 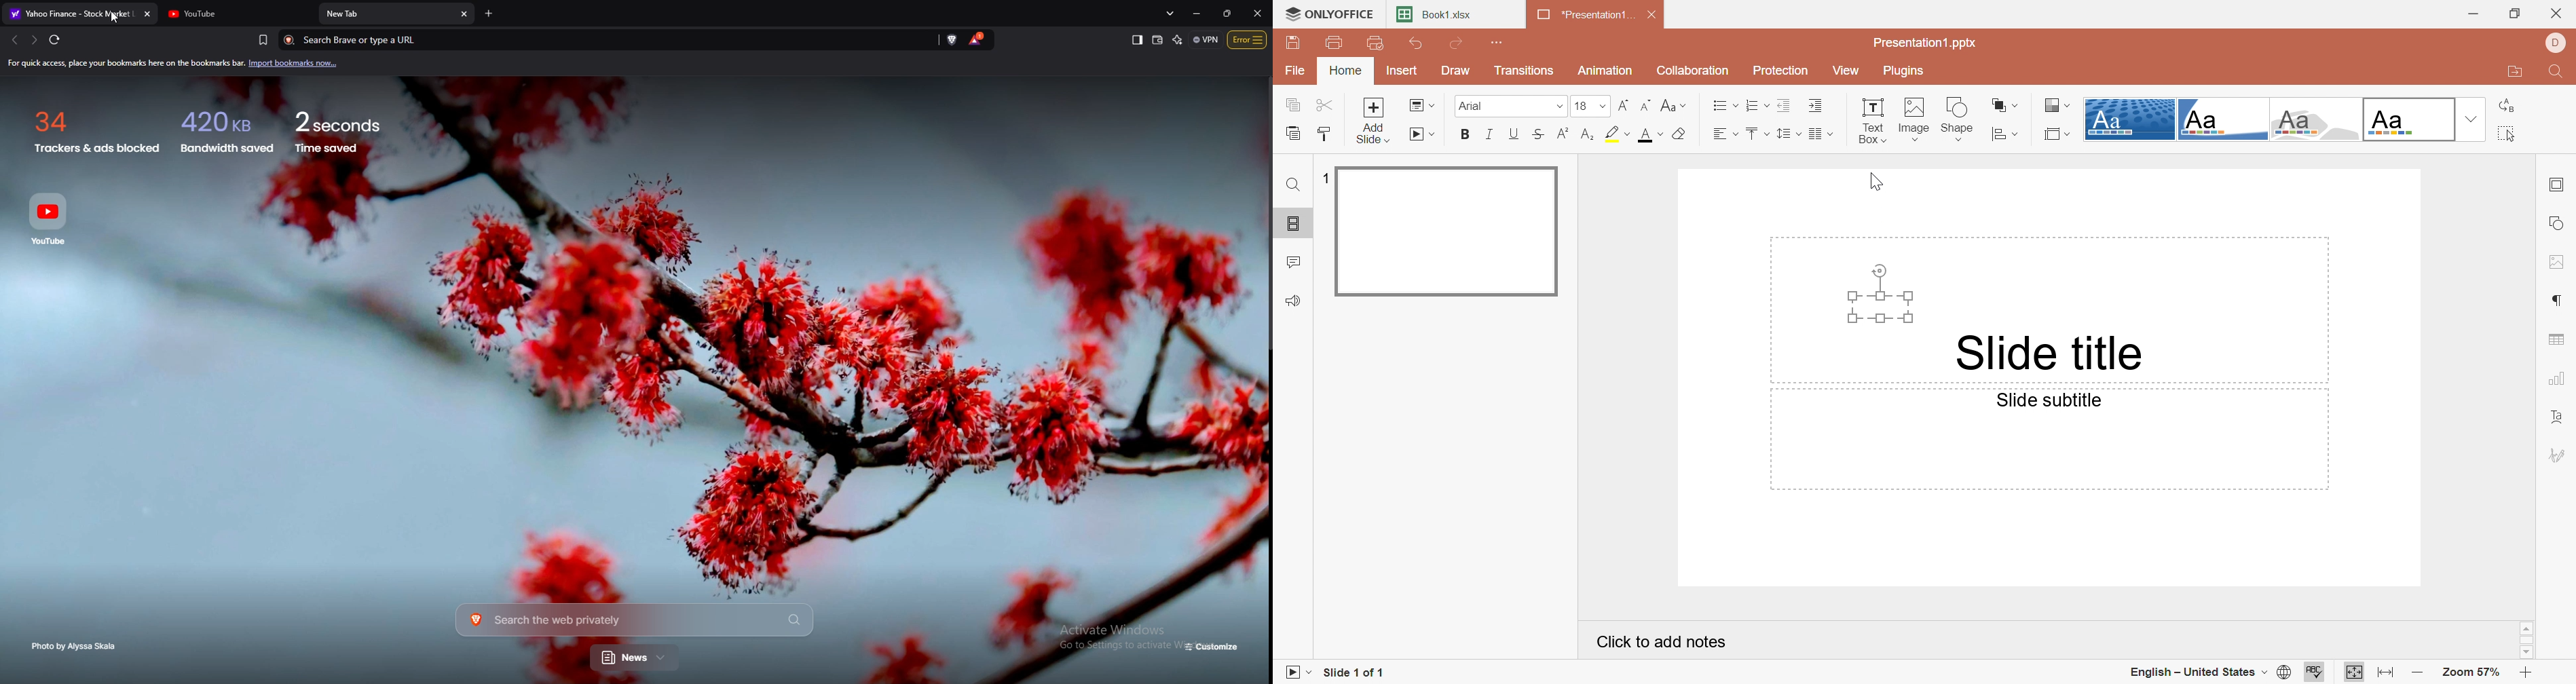 What do you see at coordinates (1673, 106) in the screenshot?
I see `Change case` at bounding box center [1673, 106].